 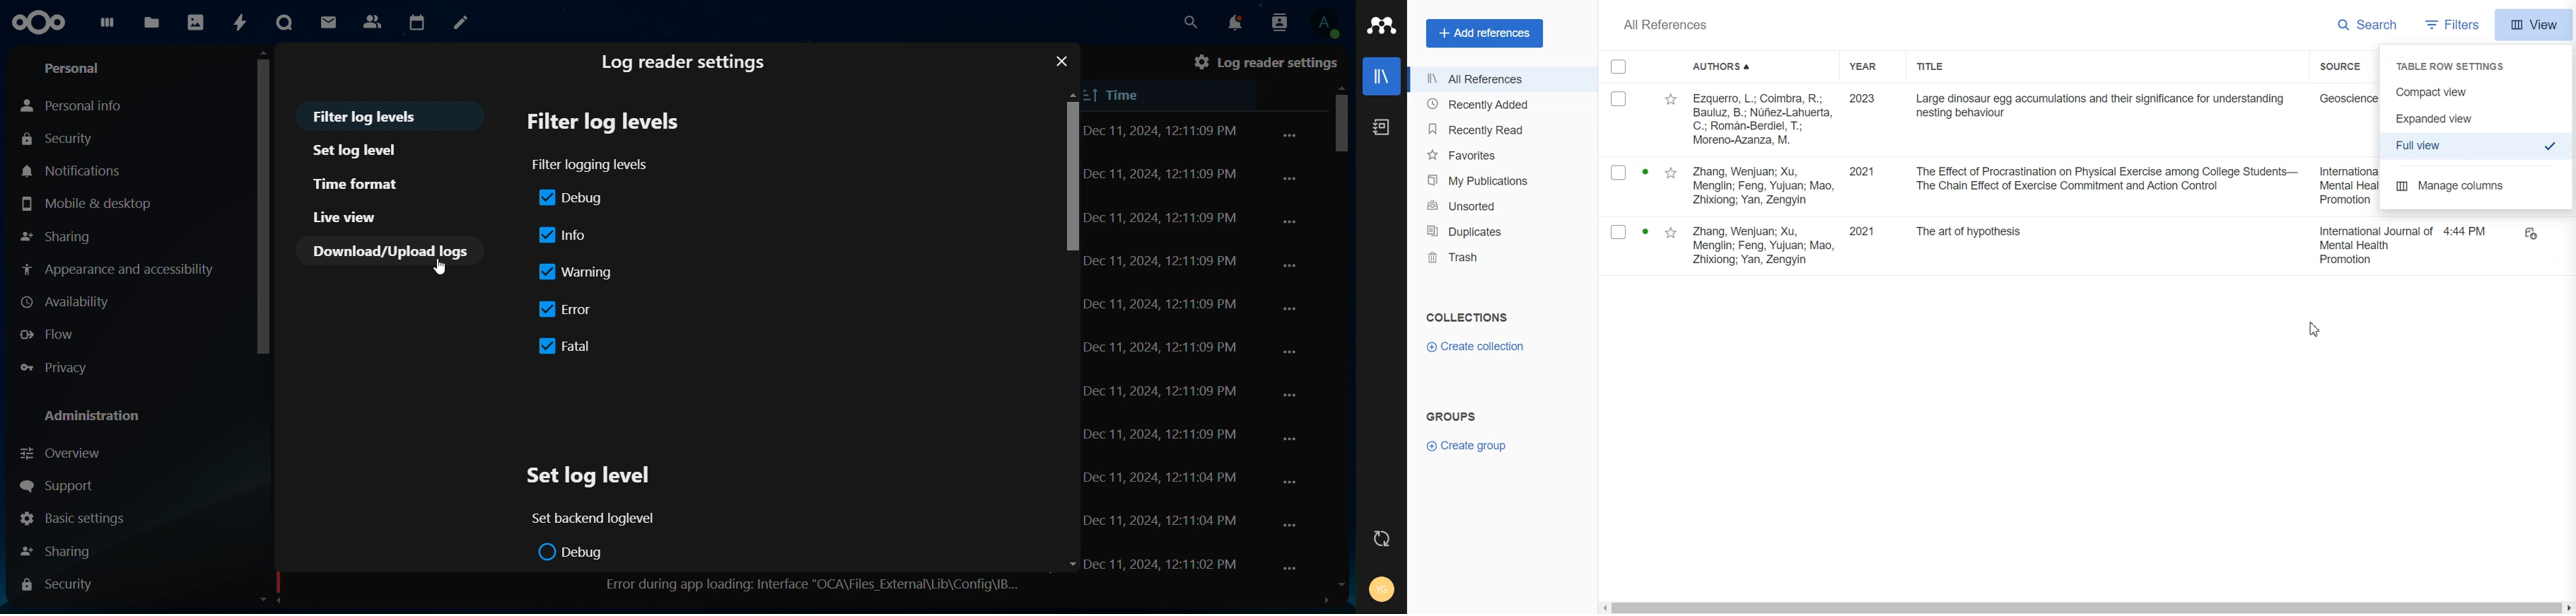 I want to click on contact, so click(x=374, y=21).